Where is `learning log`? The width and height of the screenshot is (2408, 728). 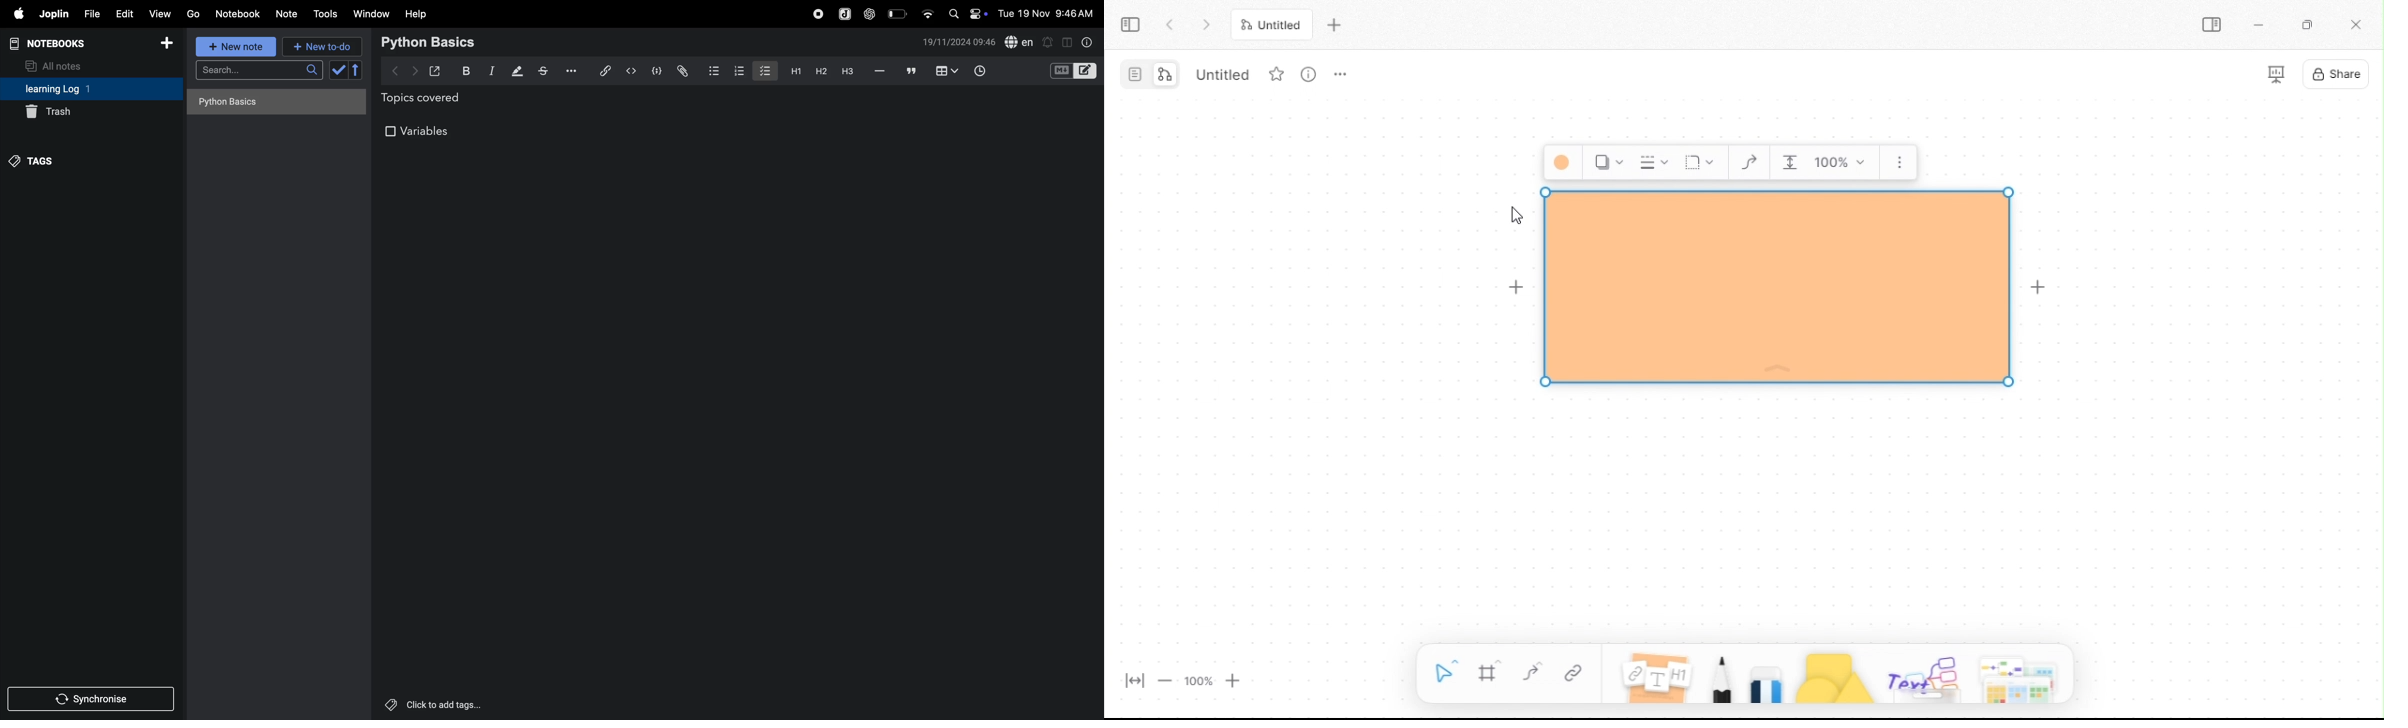 learning log is located at coordinates (71, 90).